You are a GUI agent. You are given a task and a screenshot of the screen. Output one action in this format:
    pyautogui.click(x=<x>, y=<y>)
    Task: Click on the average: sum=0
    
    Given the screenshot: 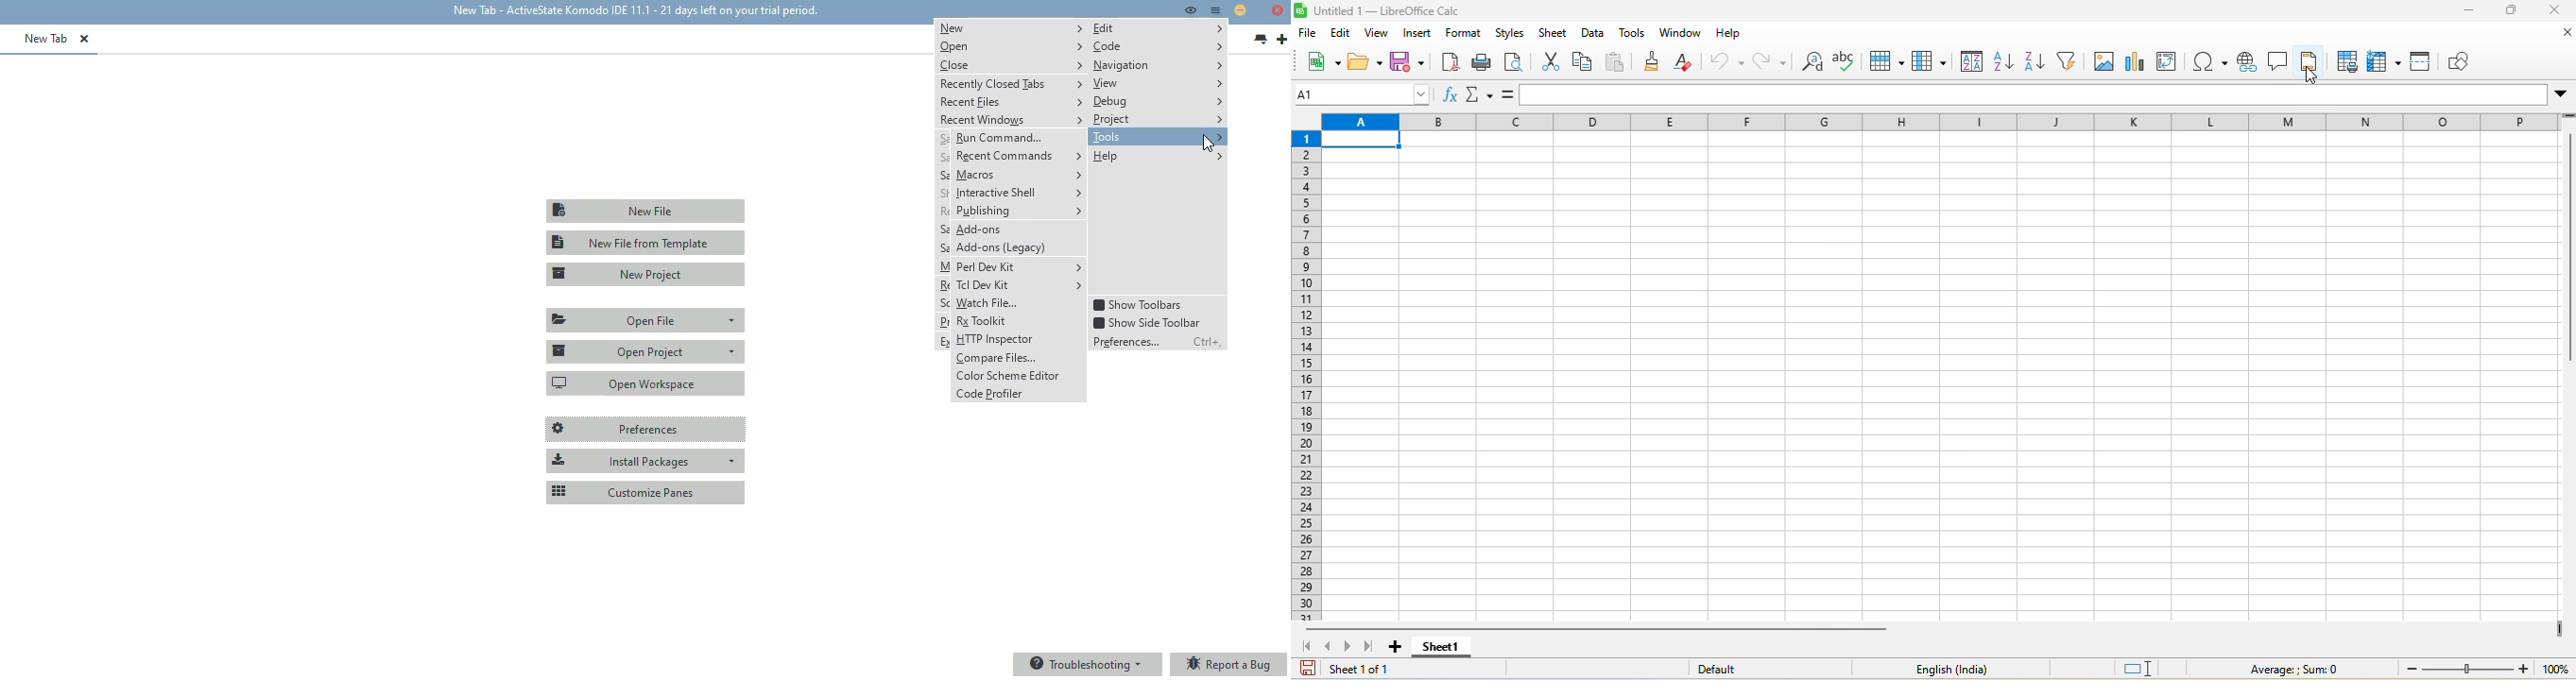 What is the action you would take?
    pyautogui.click(x=2292, y=667)
    